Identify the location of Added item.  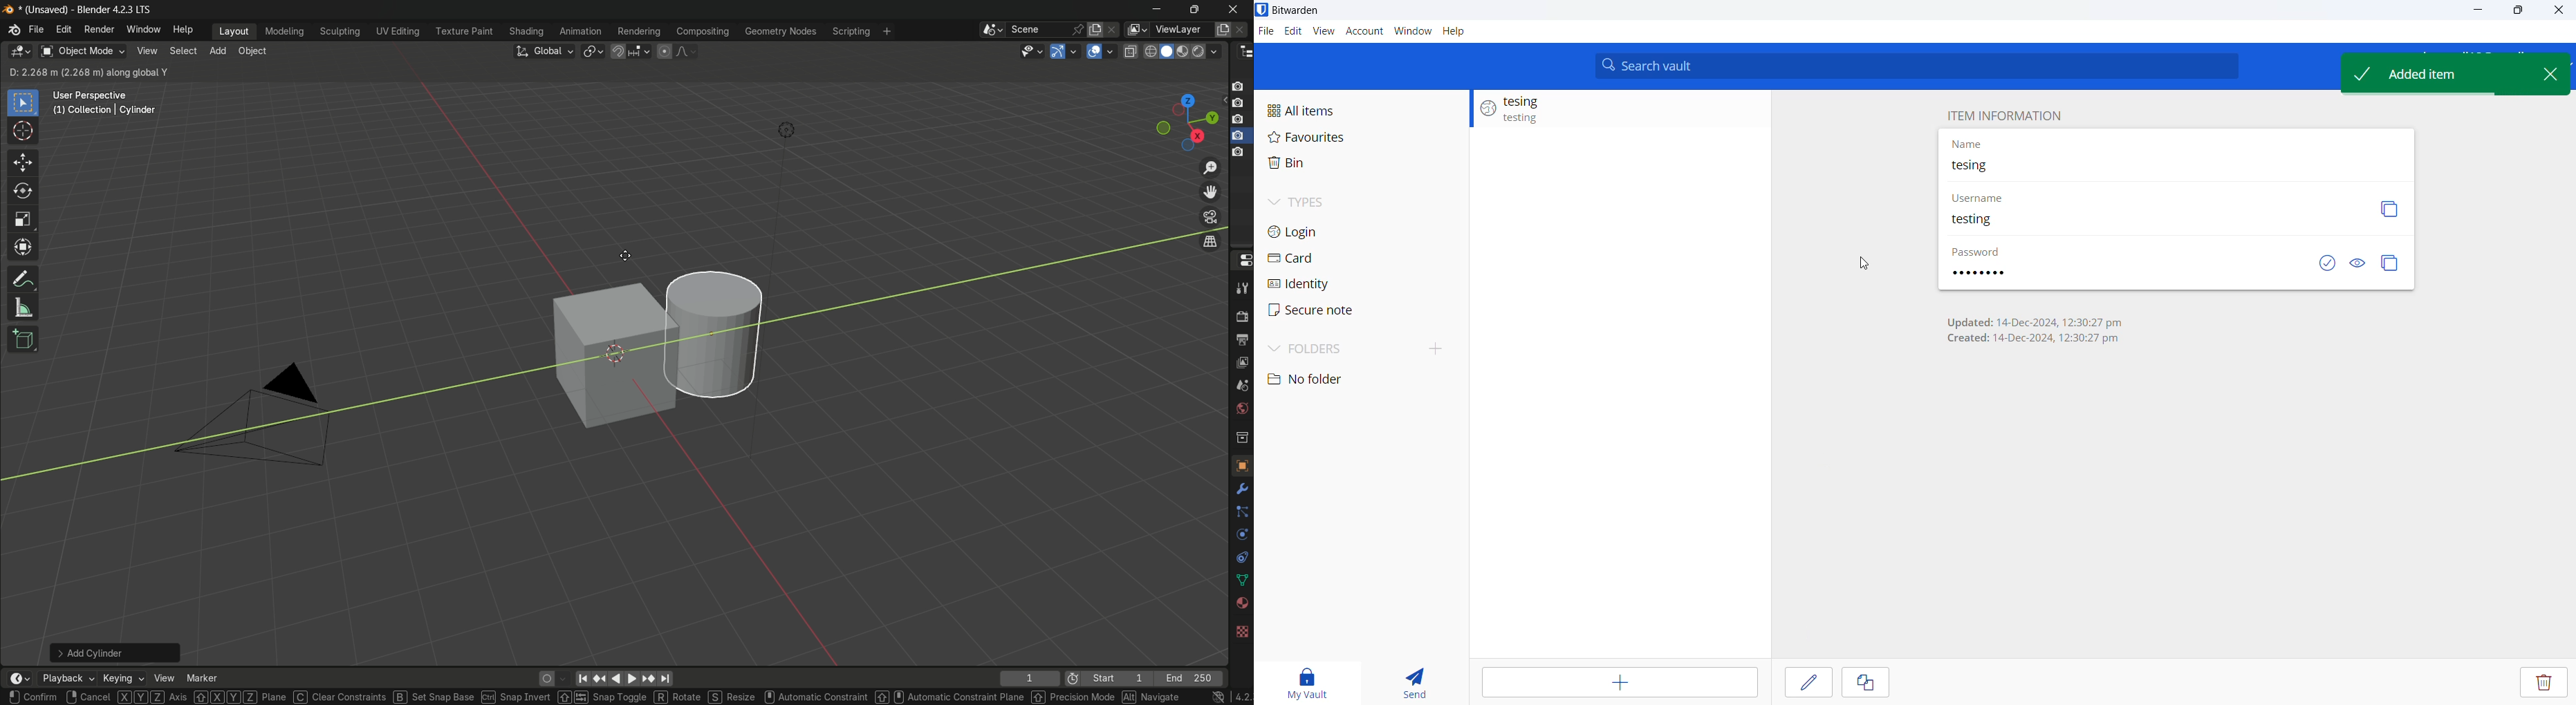
(2432, 77).